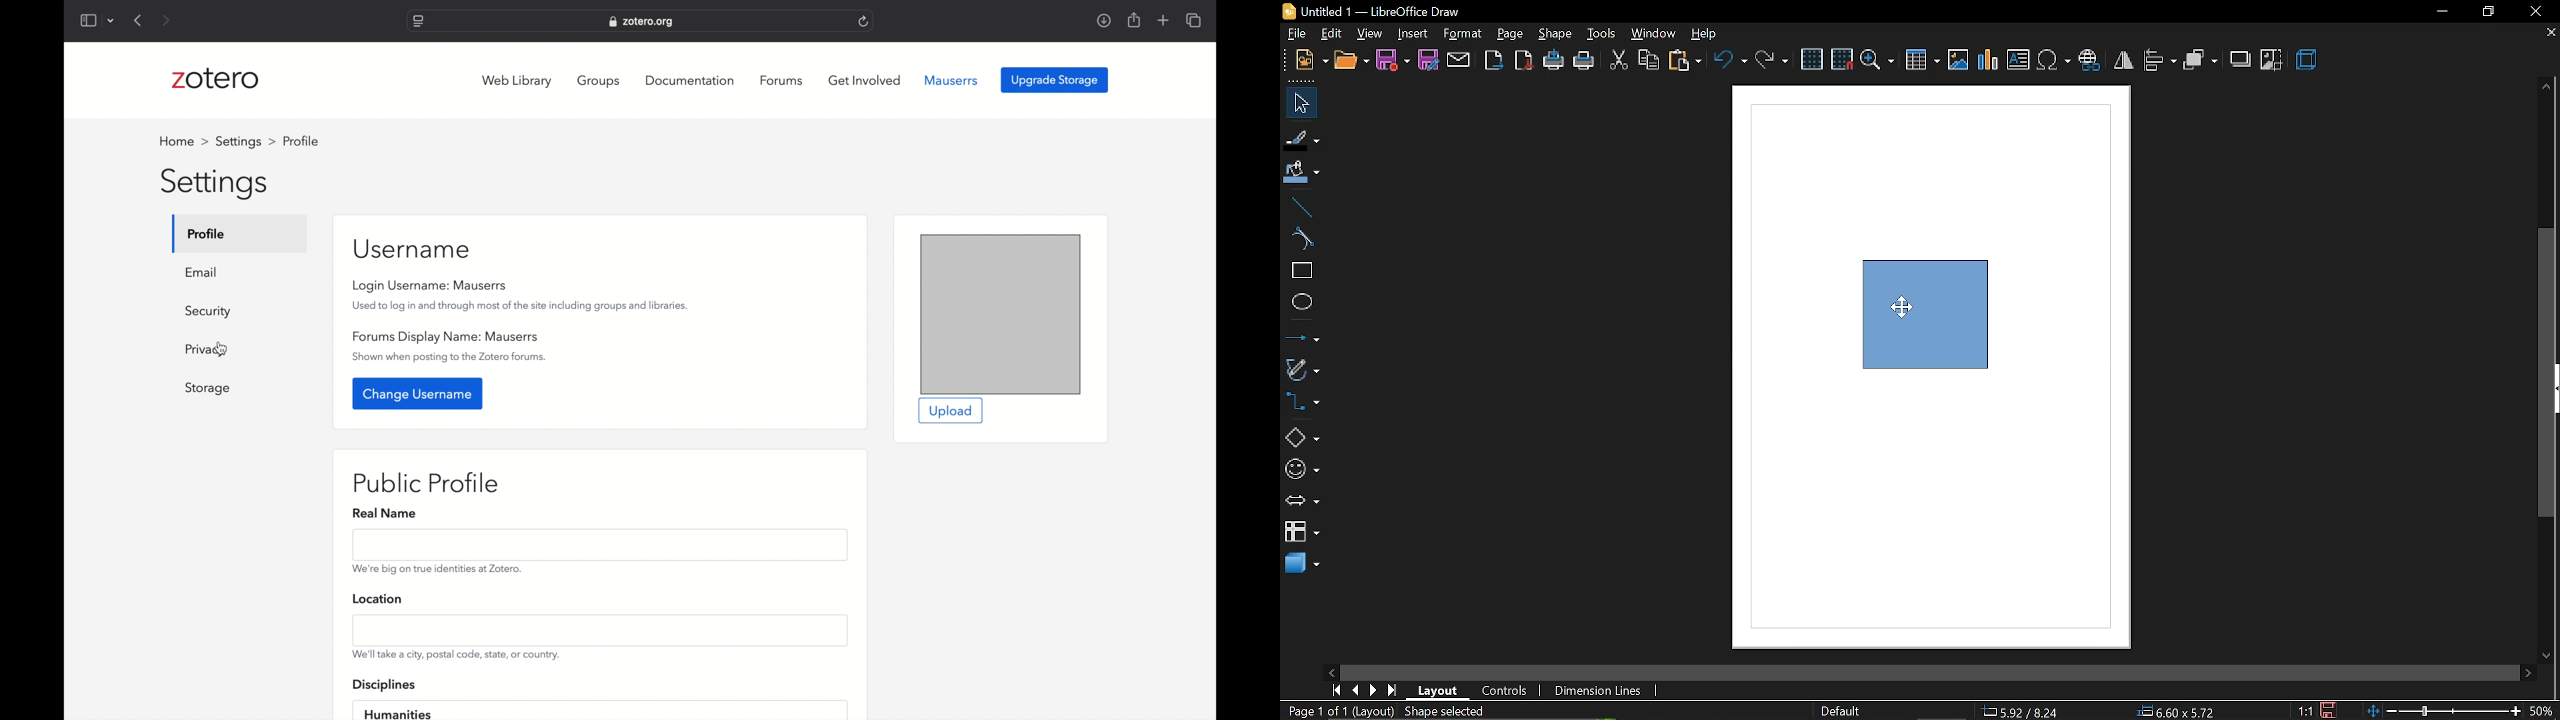 This screenshot has width=2576, height=728. Describe the element at coordinates (1370, 34) in the screenshot. I see `view` at that location.